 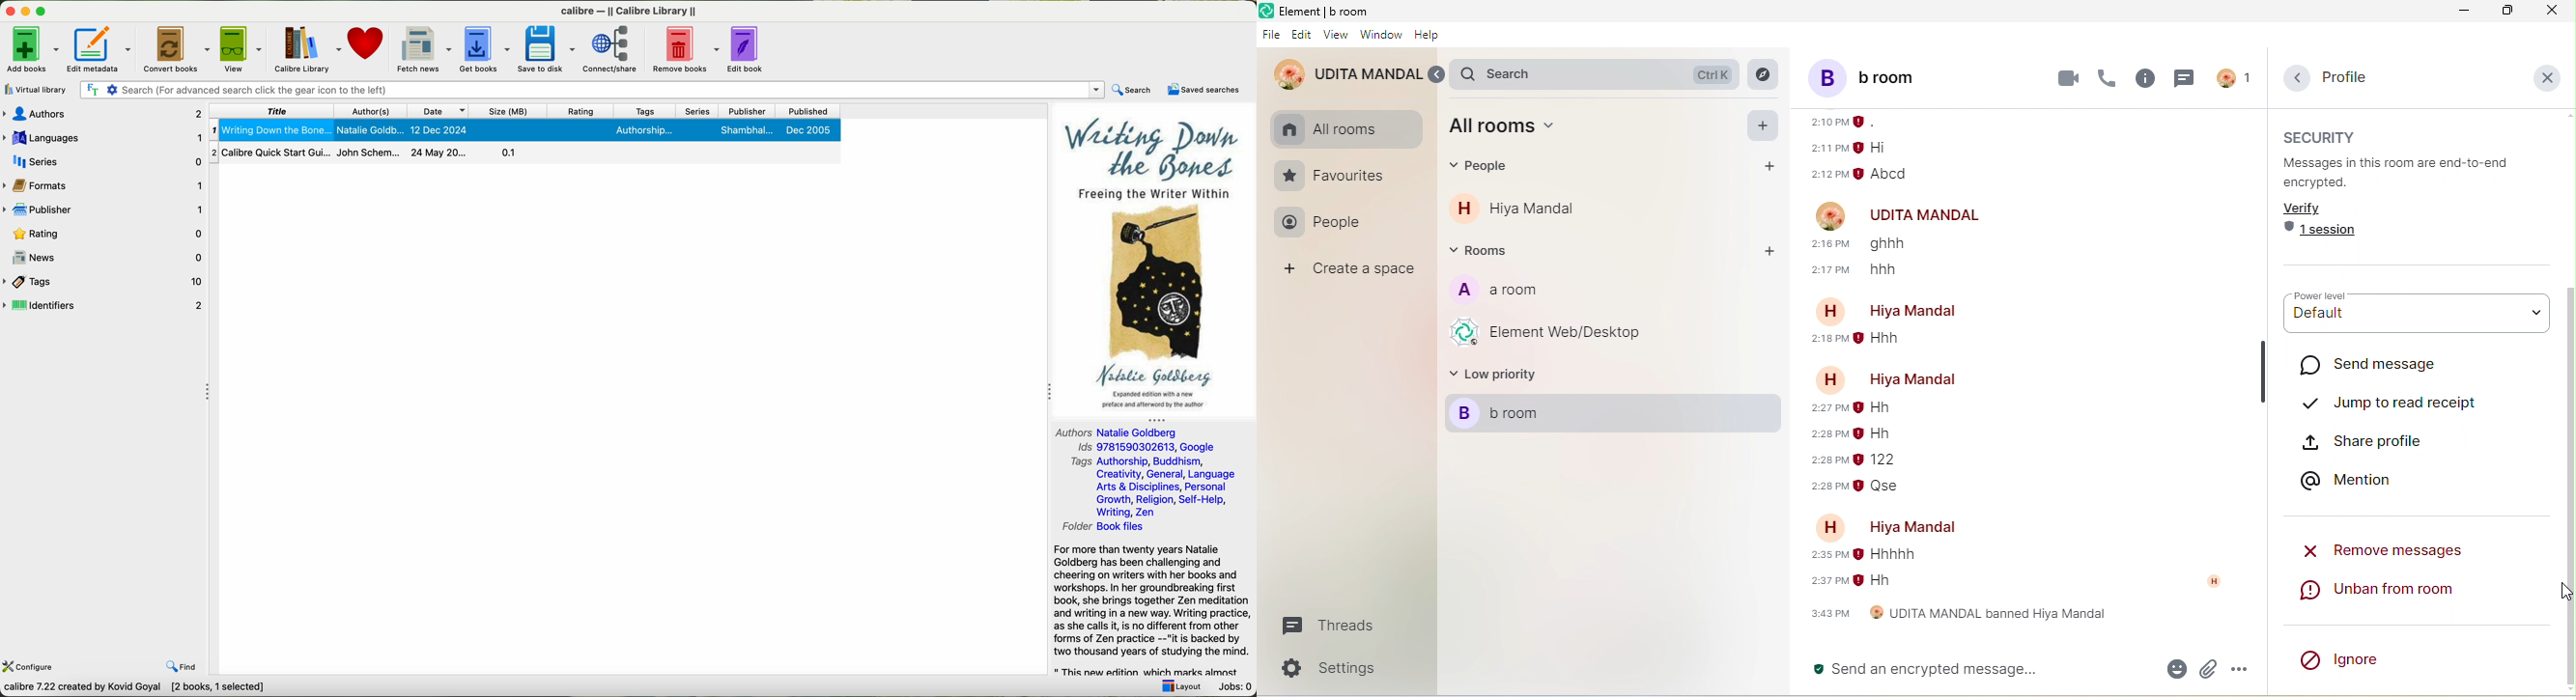 What do you see at coordinates (105, 161) in the screenshot?
I see `series` at bounding box center [105, 161].